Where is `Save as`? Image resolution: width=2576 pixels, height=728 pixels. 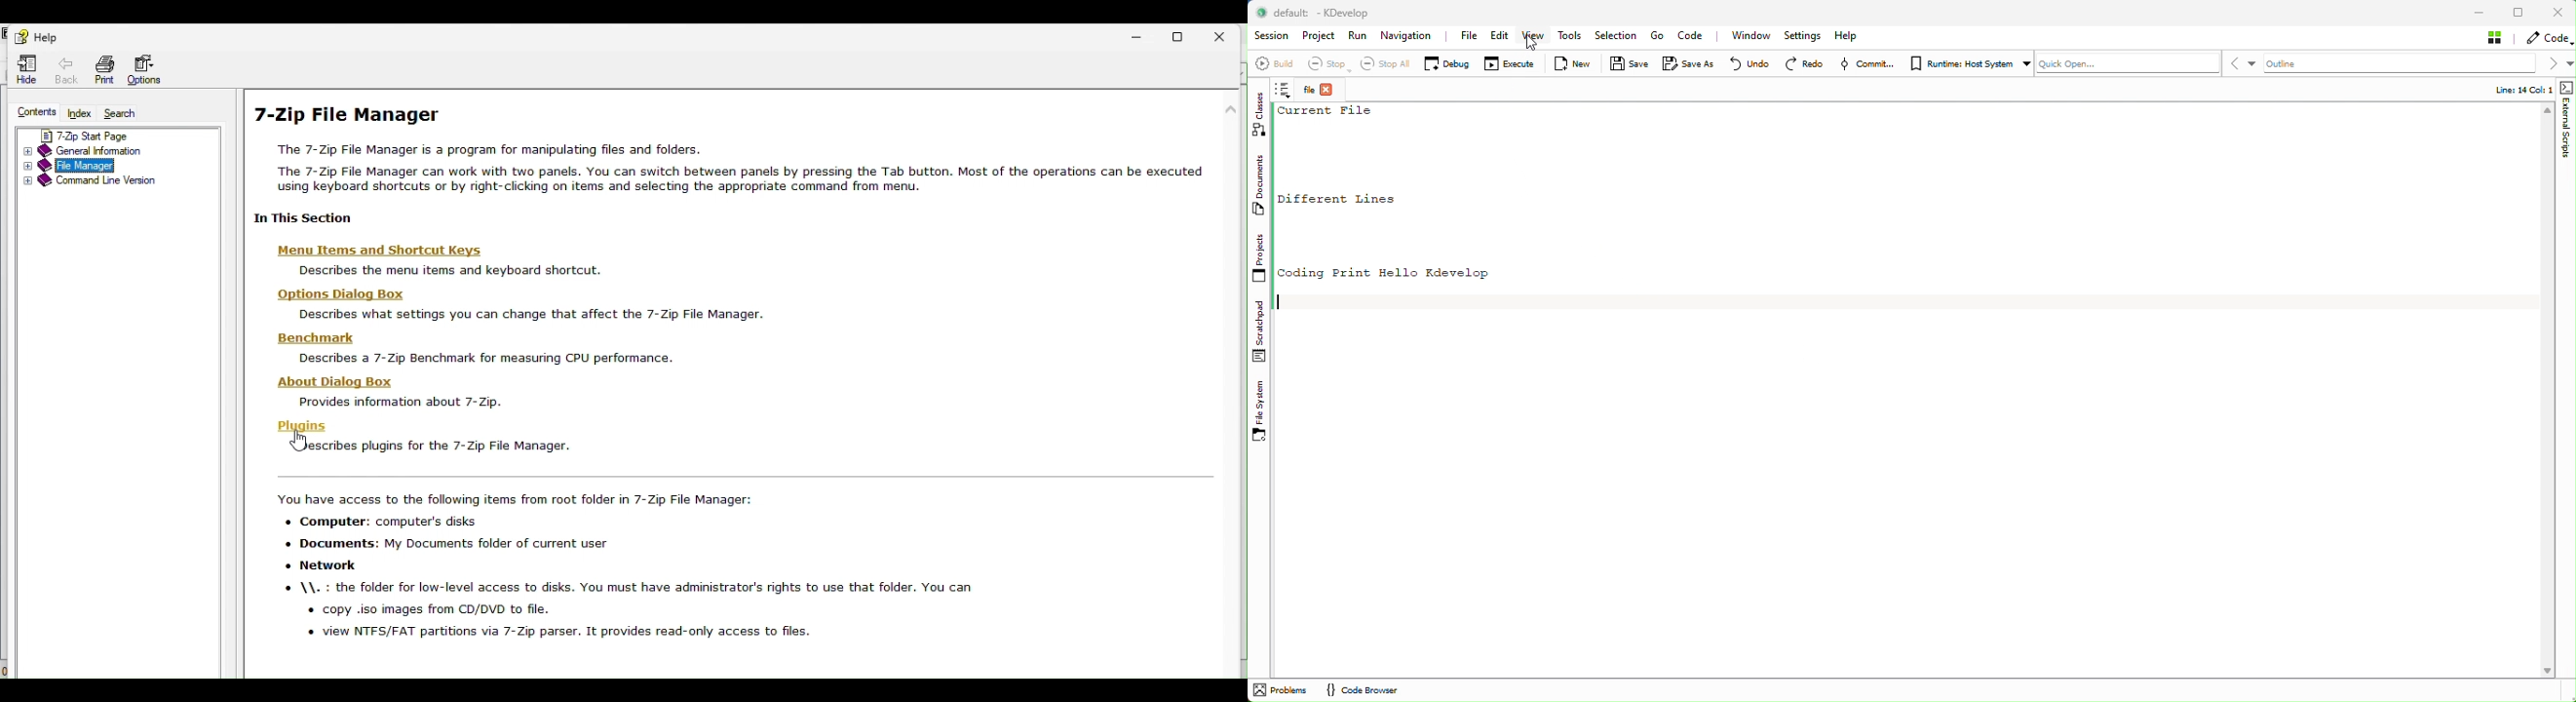
Save as is located at coordinates (1687, 65).